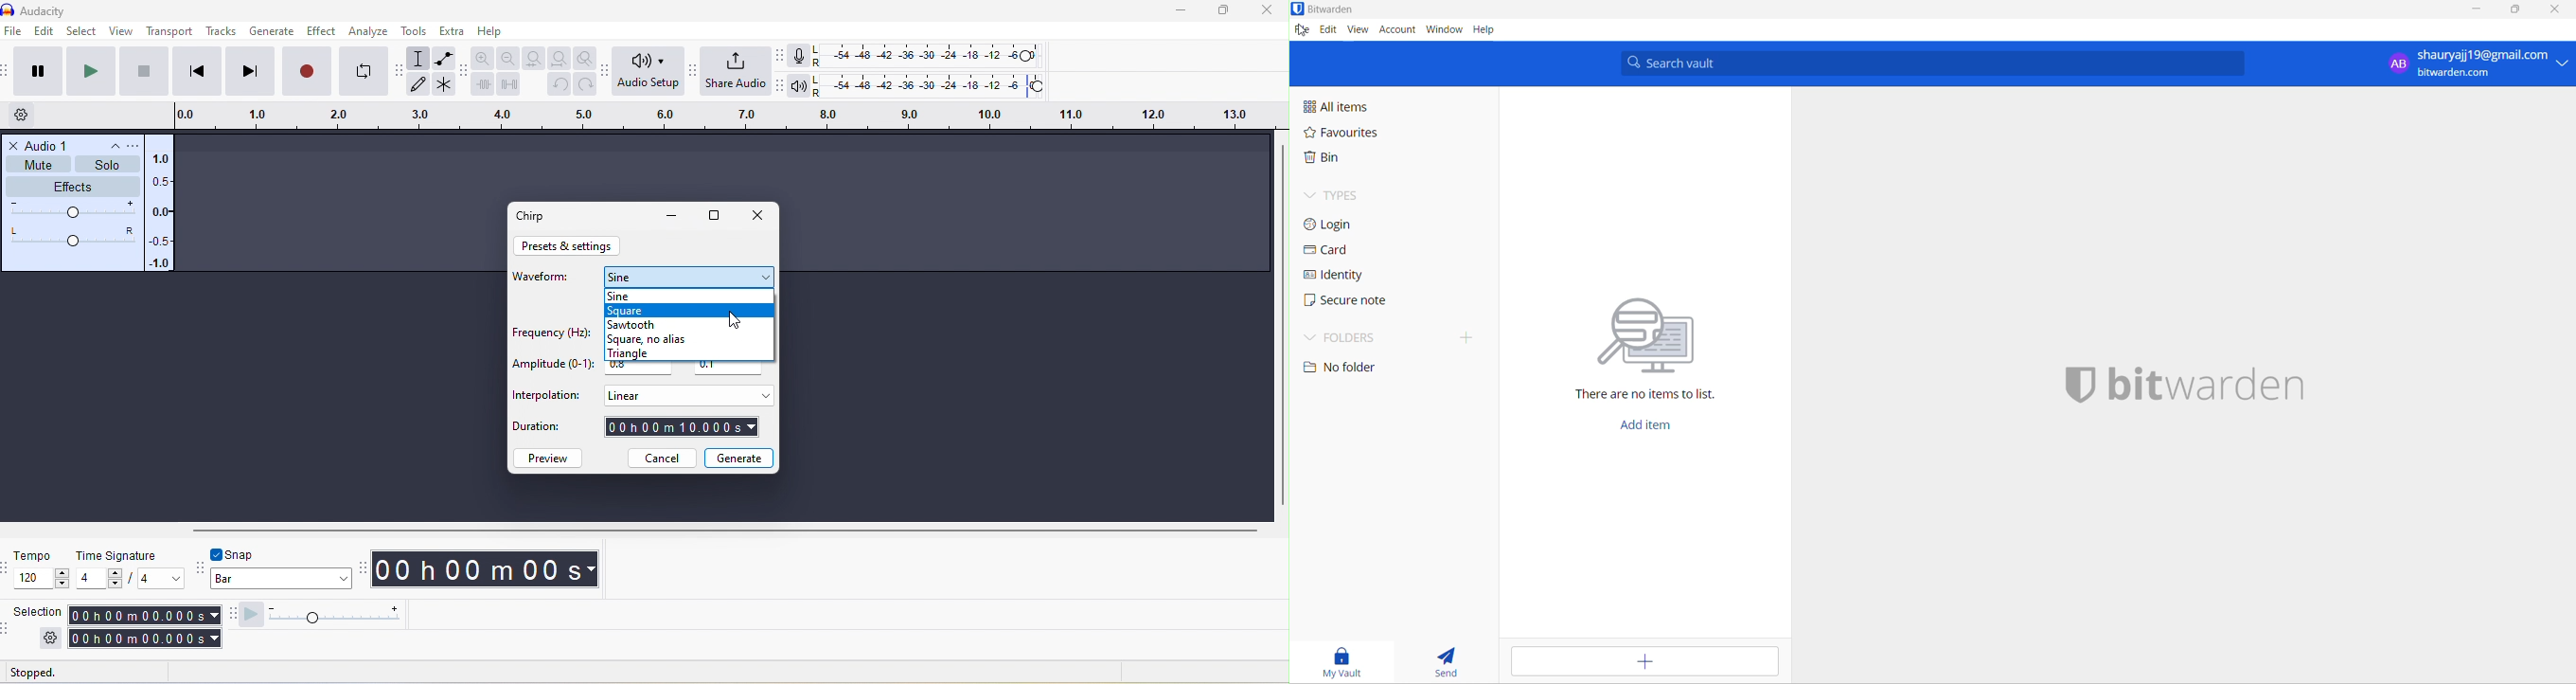 The width and height of the screenshot is (2576, 700). I want to click on help, so click(1489, 31).